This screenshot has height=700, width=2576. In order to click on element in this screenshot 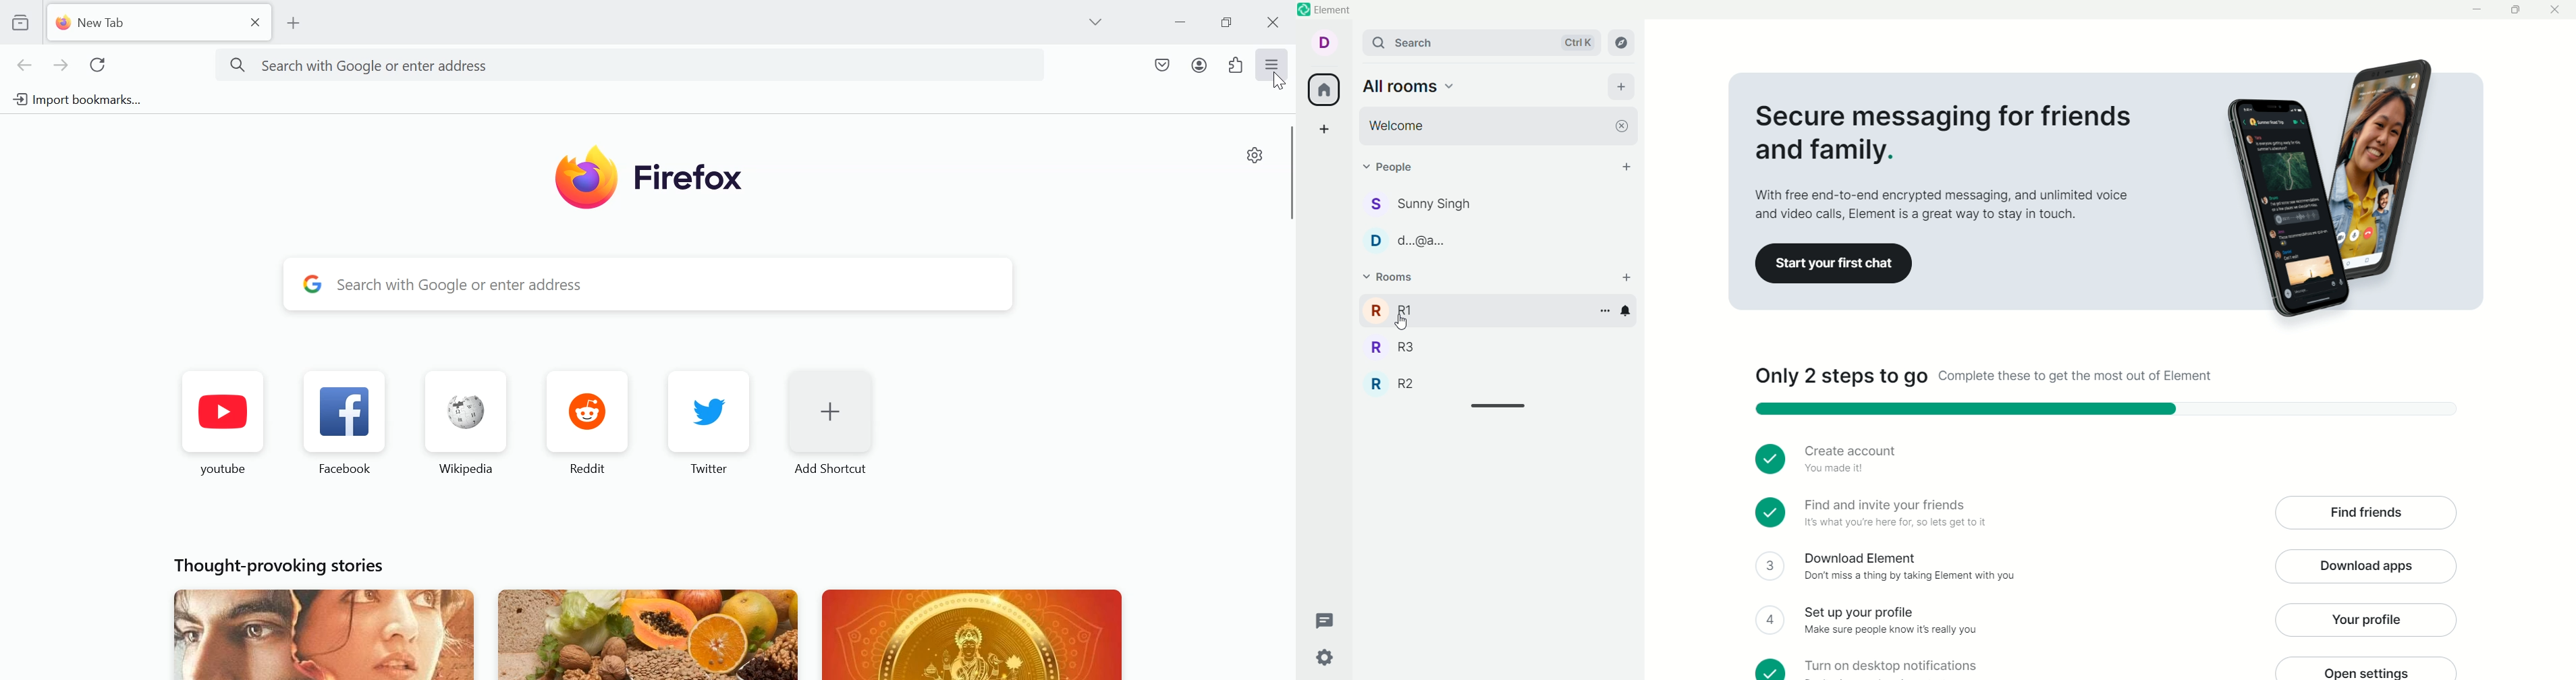, I will do `click(1333, 10)`.